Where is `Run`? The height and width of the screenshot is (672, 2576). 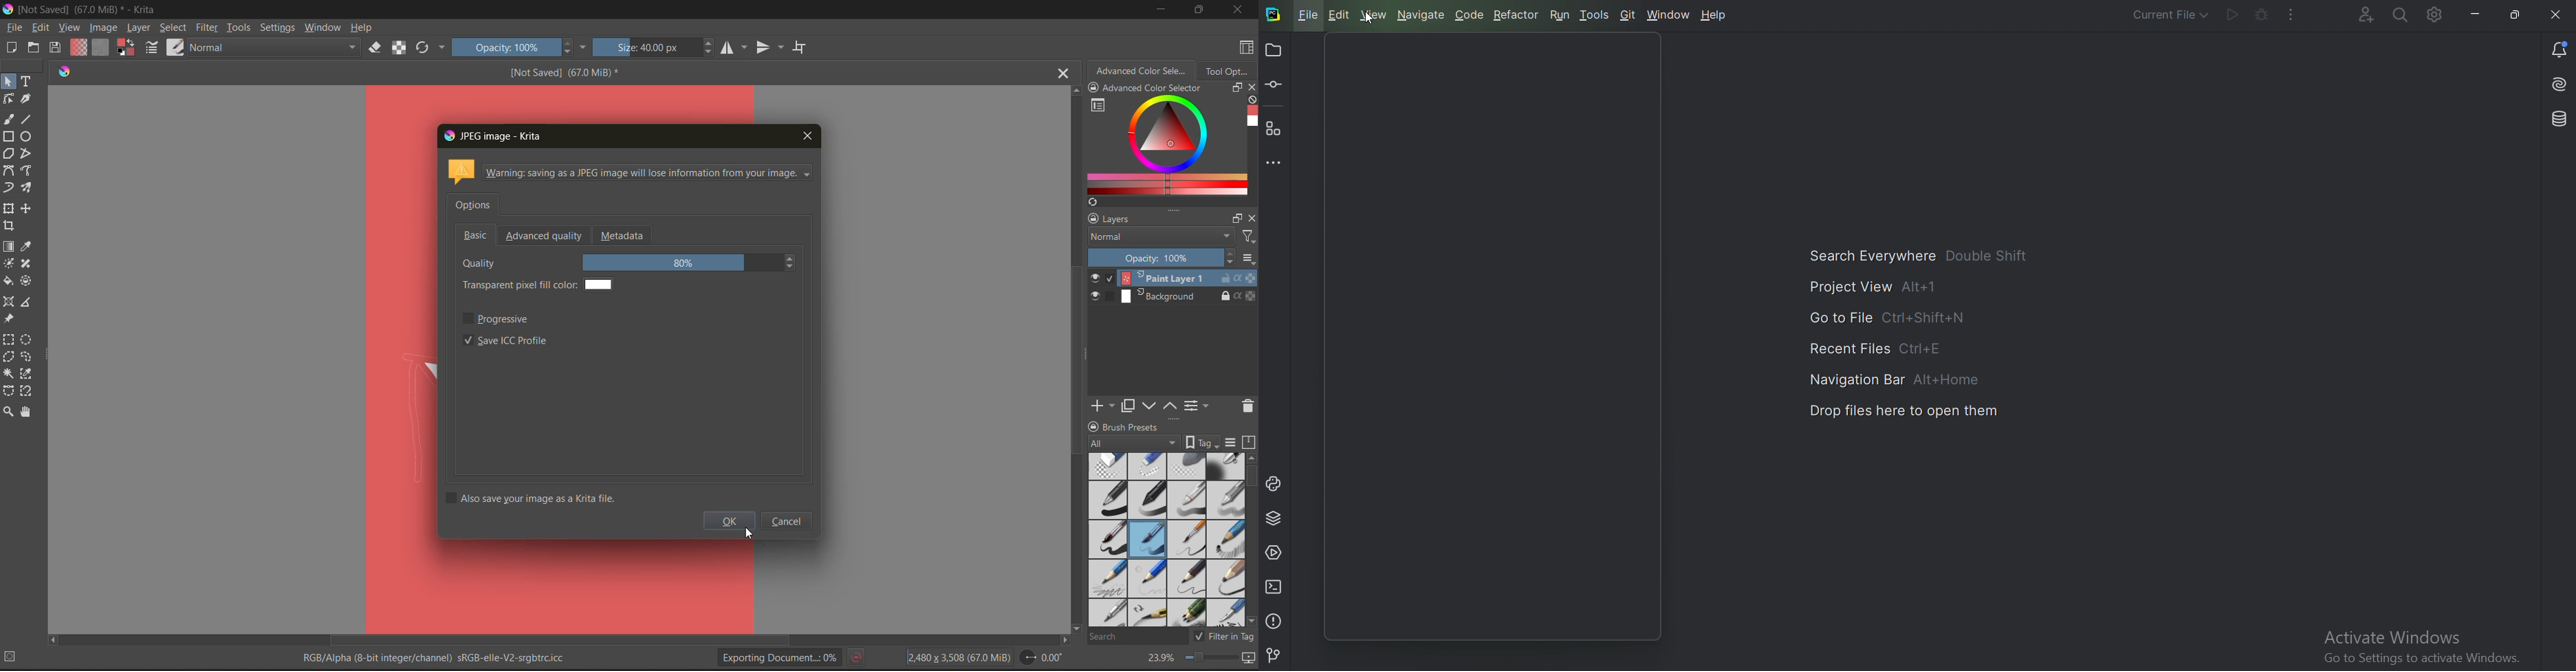
Run is located at coordinates (1560, 14).